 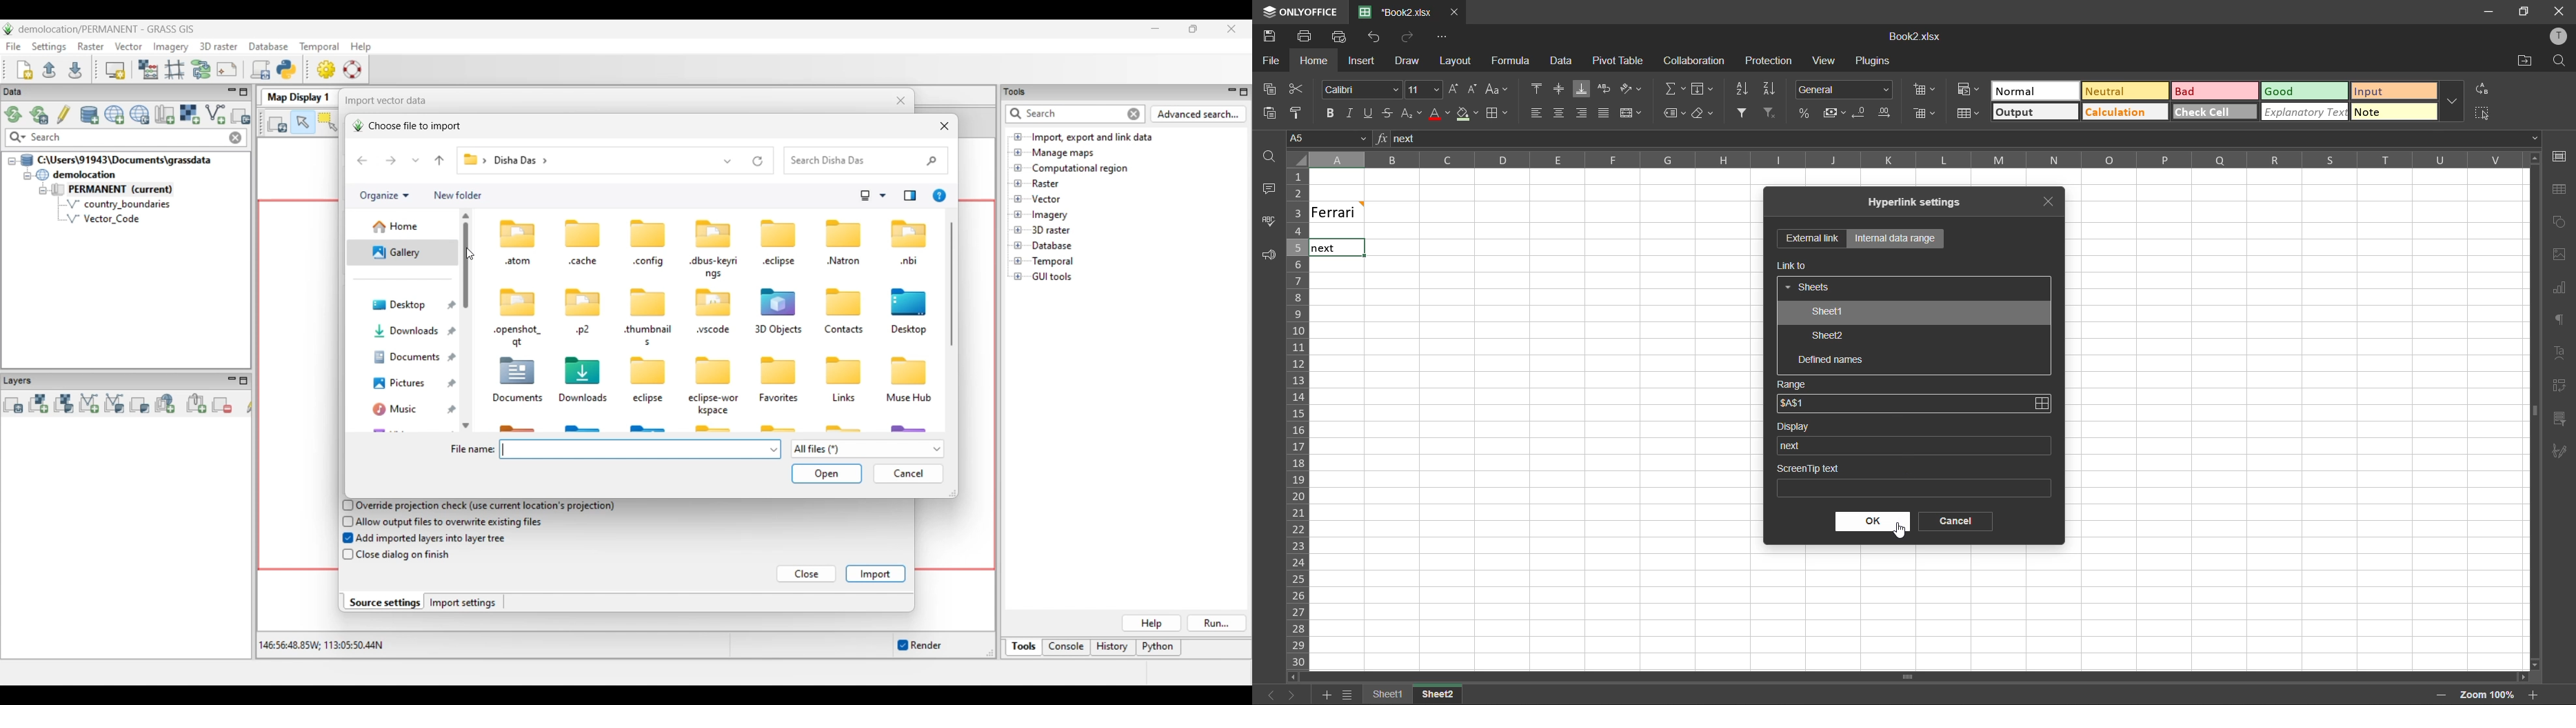 I want to click on align bottom, so click(x=1584, y=90).